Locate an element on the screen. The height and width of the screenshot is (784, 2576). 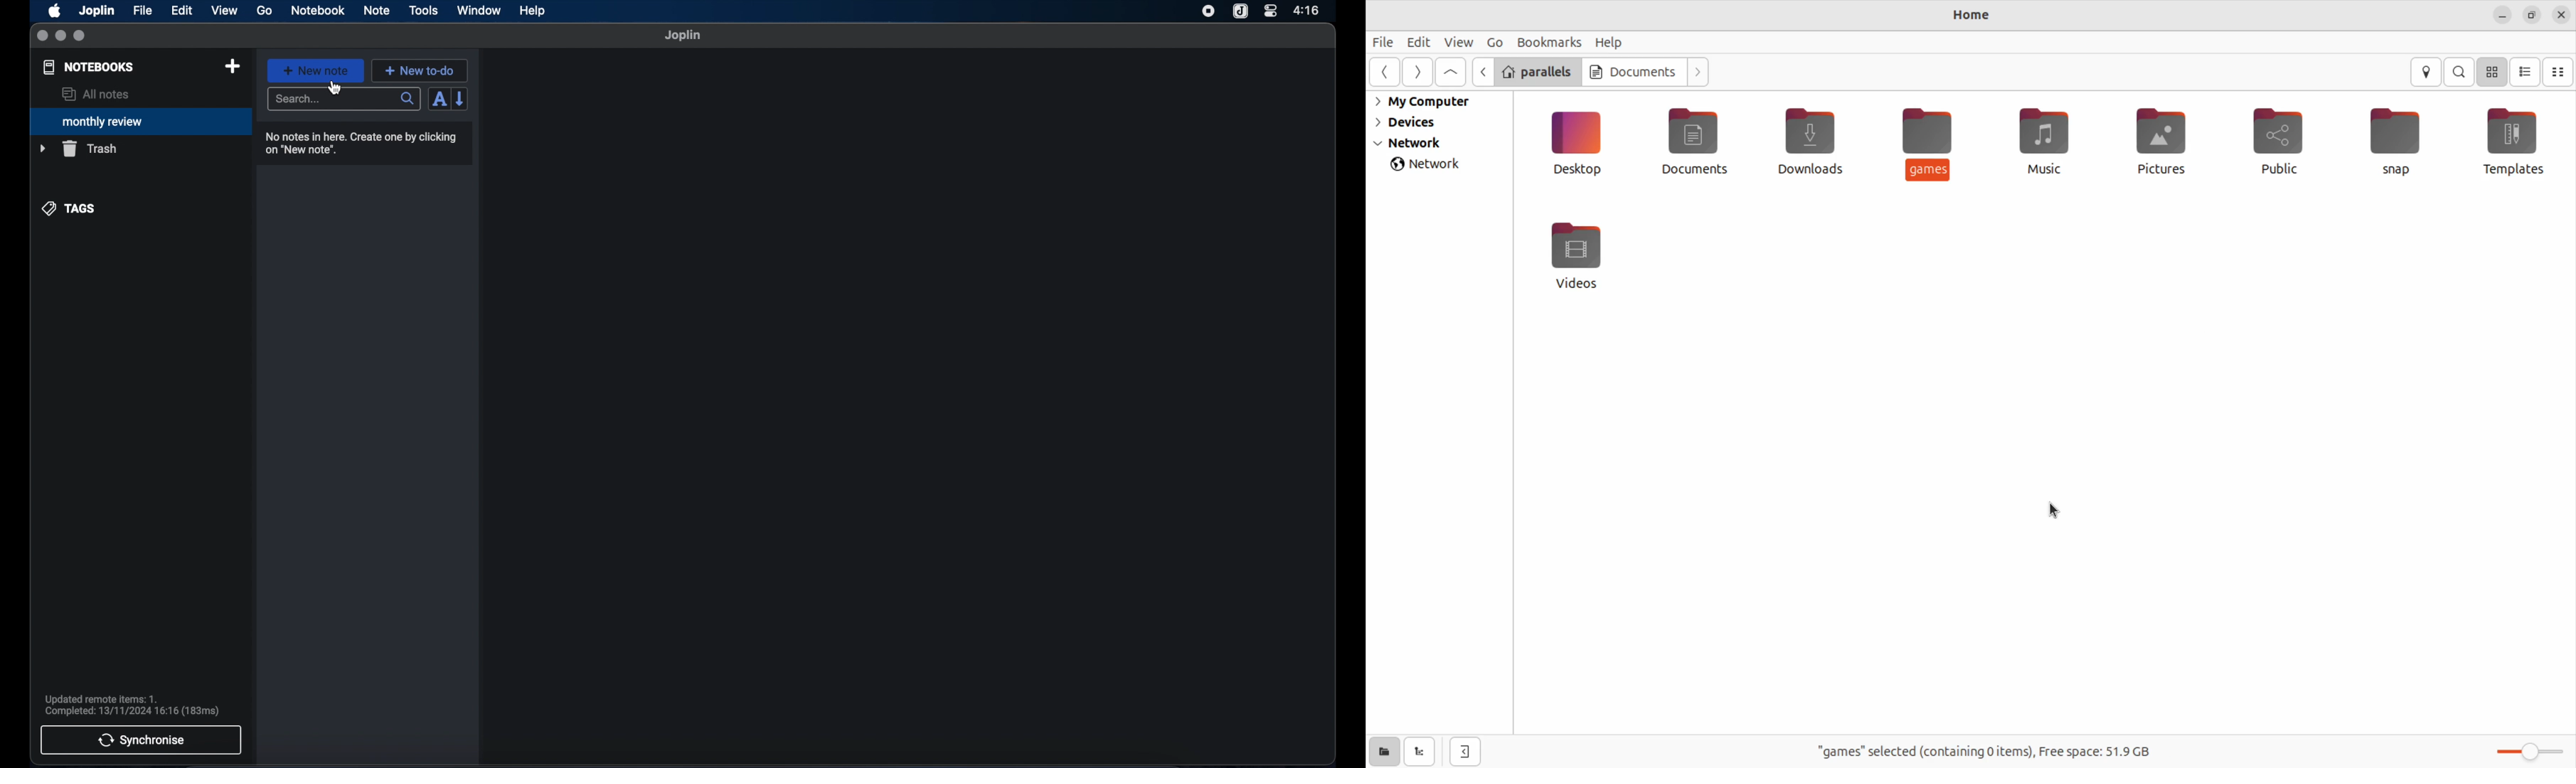
bullet view is located at coordinates (2525, 71).